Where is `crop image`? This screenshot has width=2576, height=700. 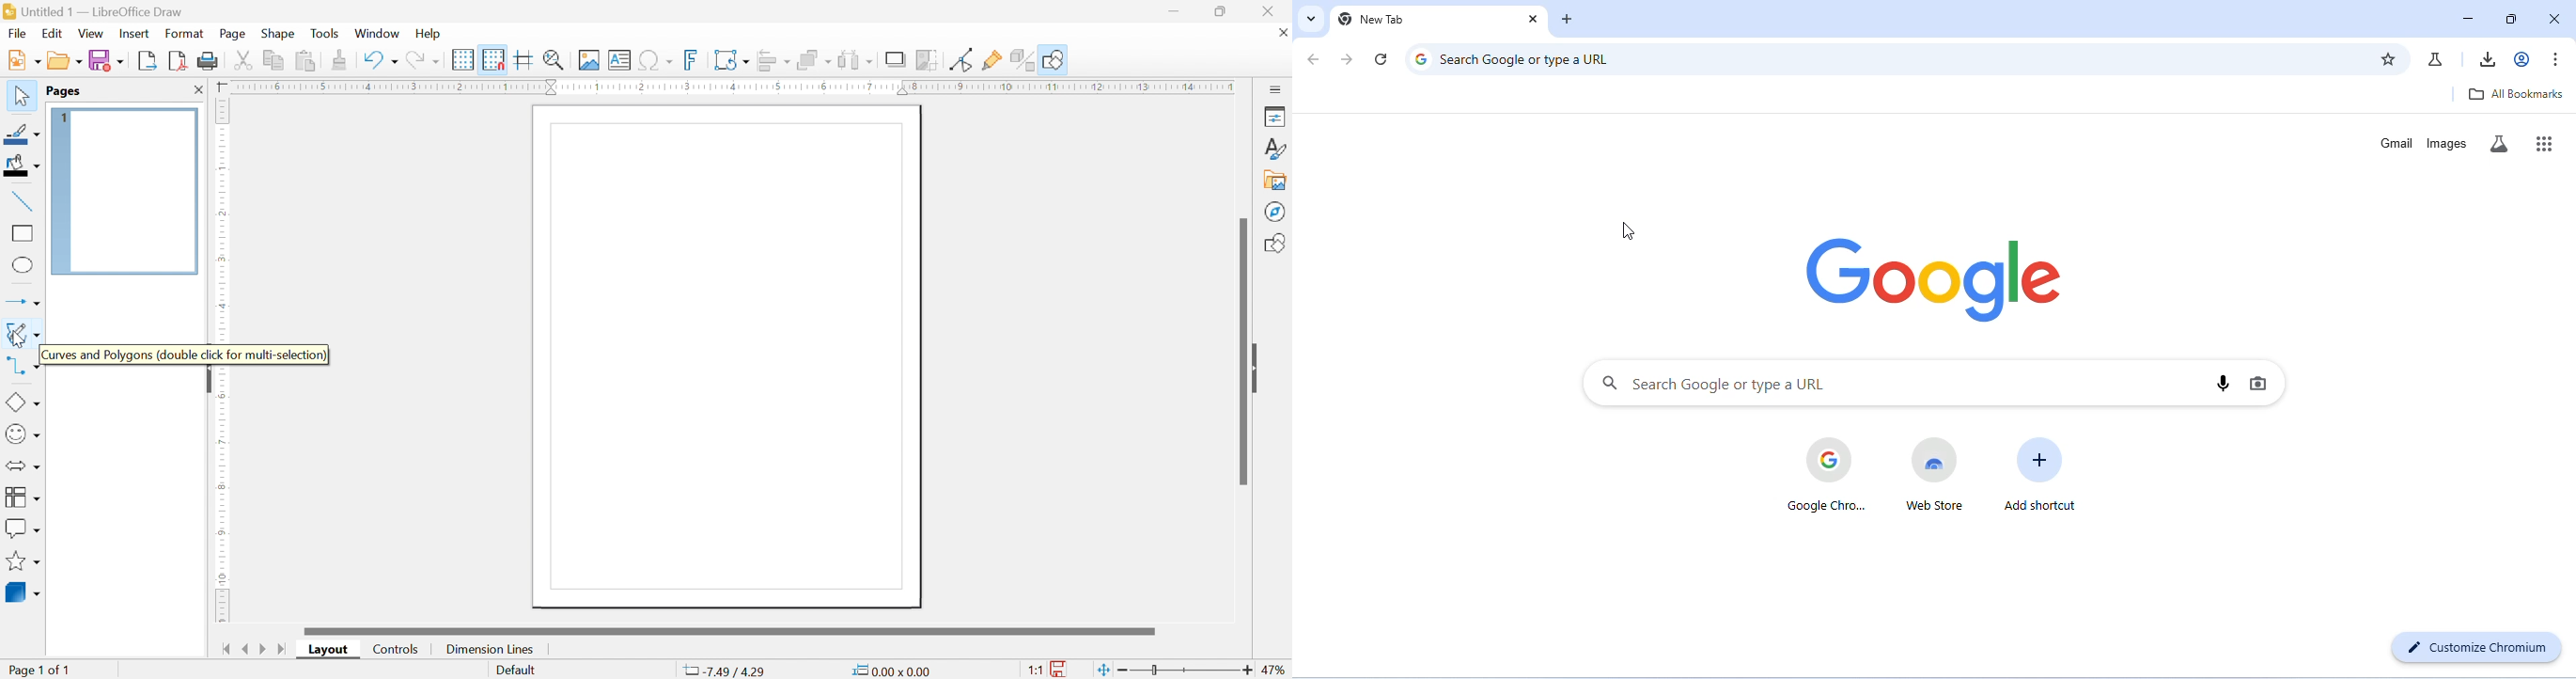 crop image is located at coordinates (927, 60).